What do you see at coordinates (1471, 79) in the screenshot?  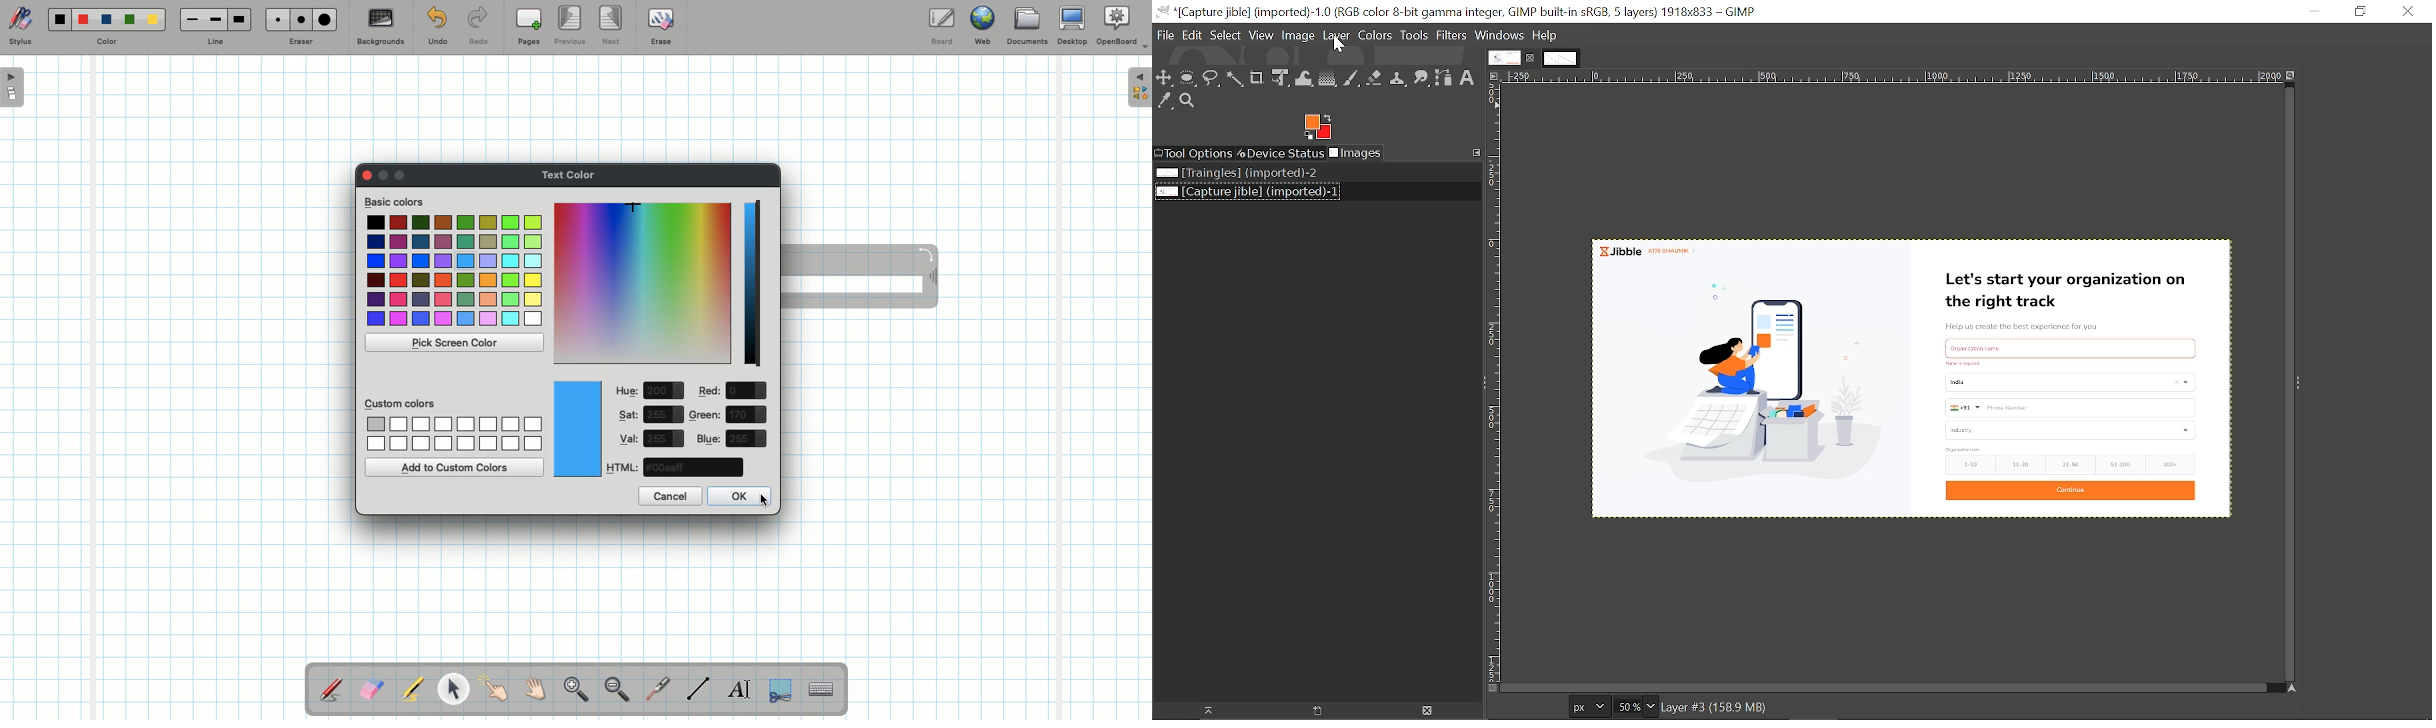 I see `Add text` at bounding box center [1471, 79].